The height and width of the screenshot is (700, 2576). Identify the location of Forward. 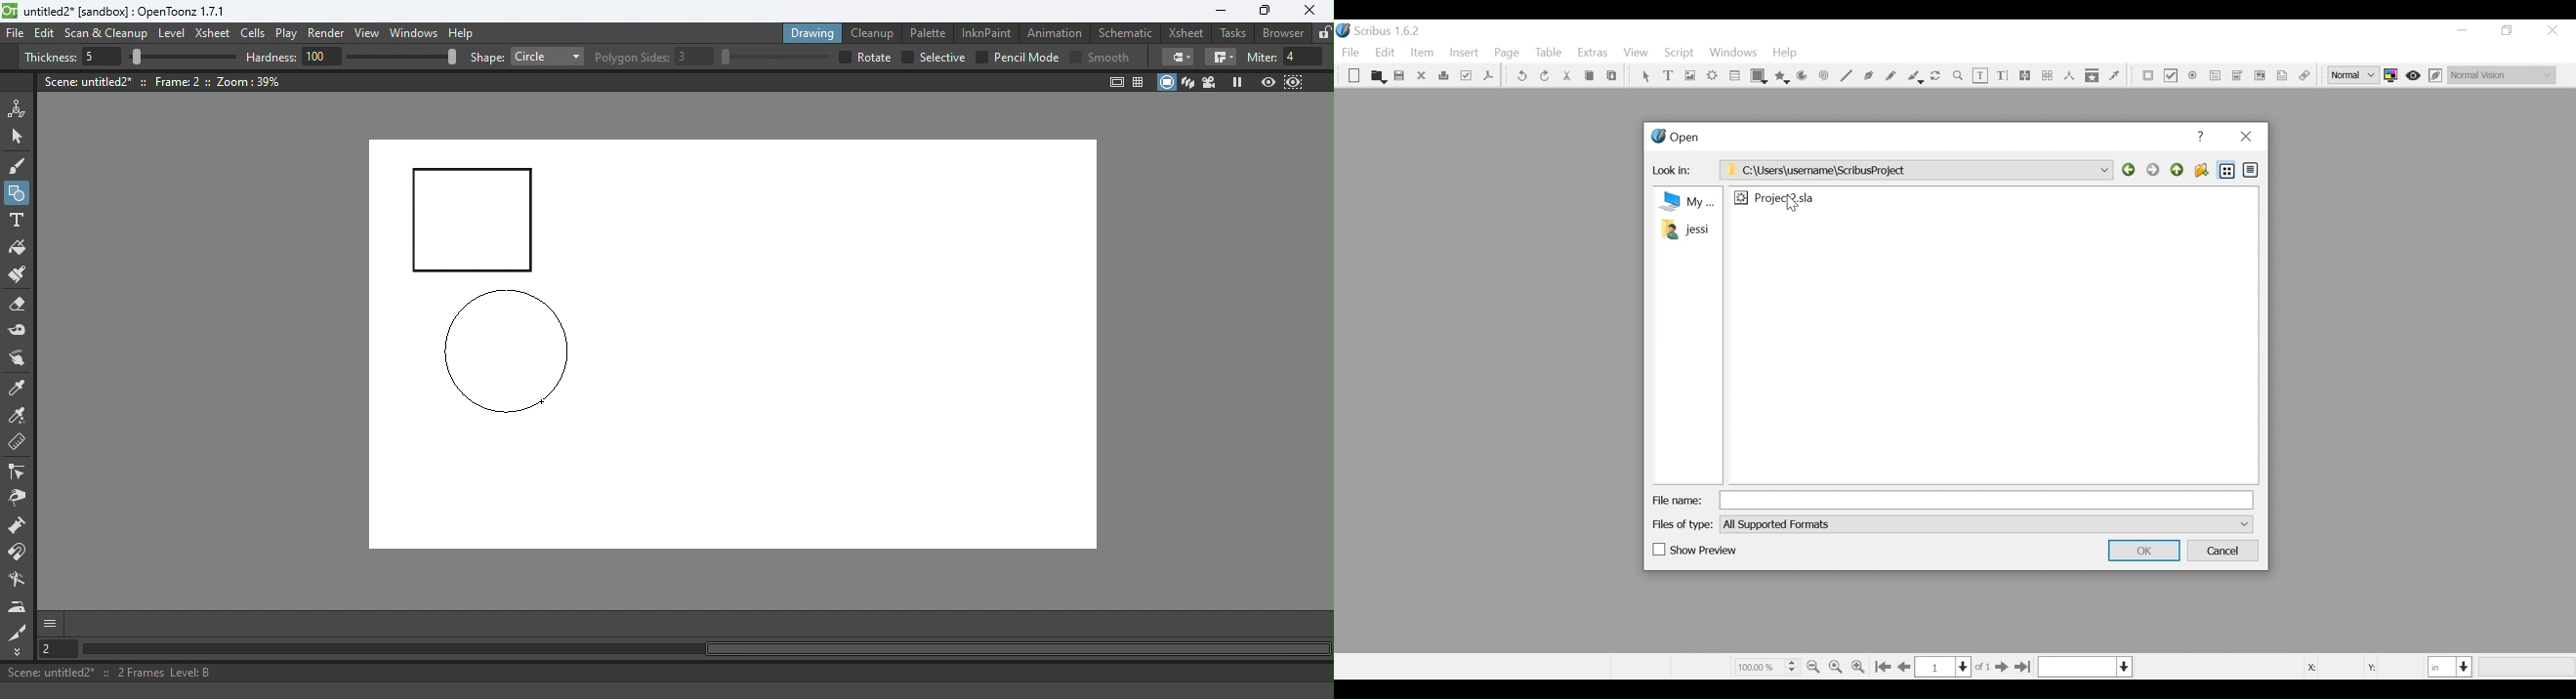
(2155, 170).